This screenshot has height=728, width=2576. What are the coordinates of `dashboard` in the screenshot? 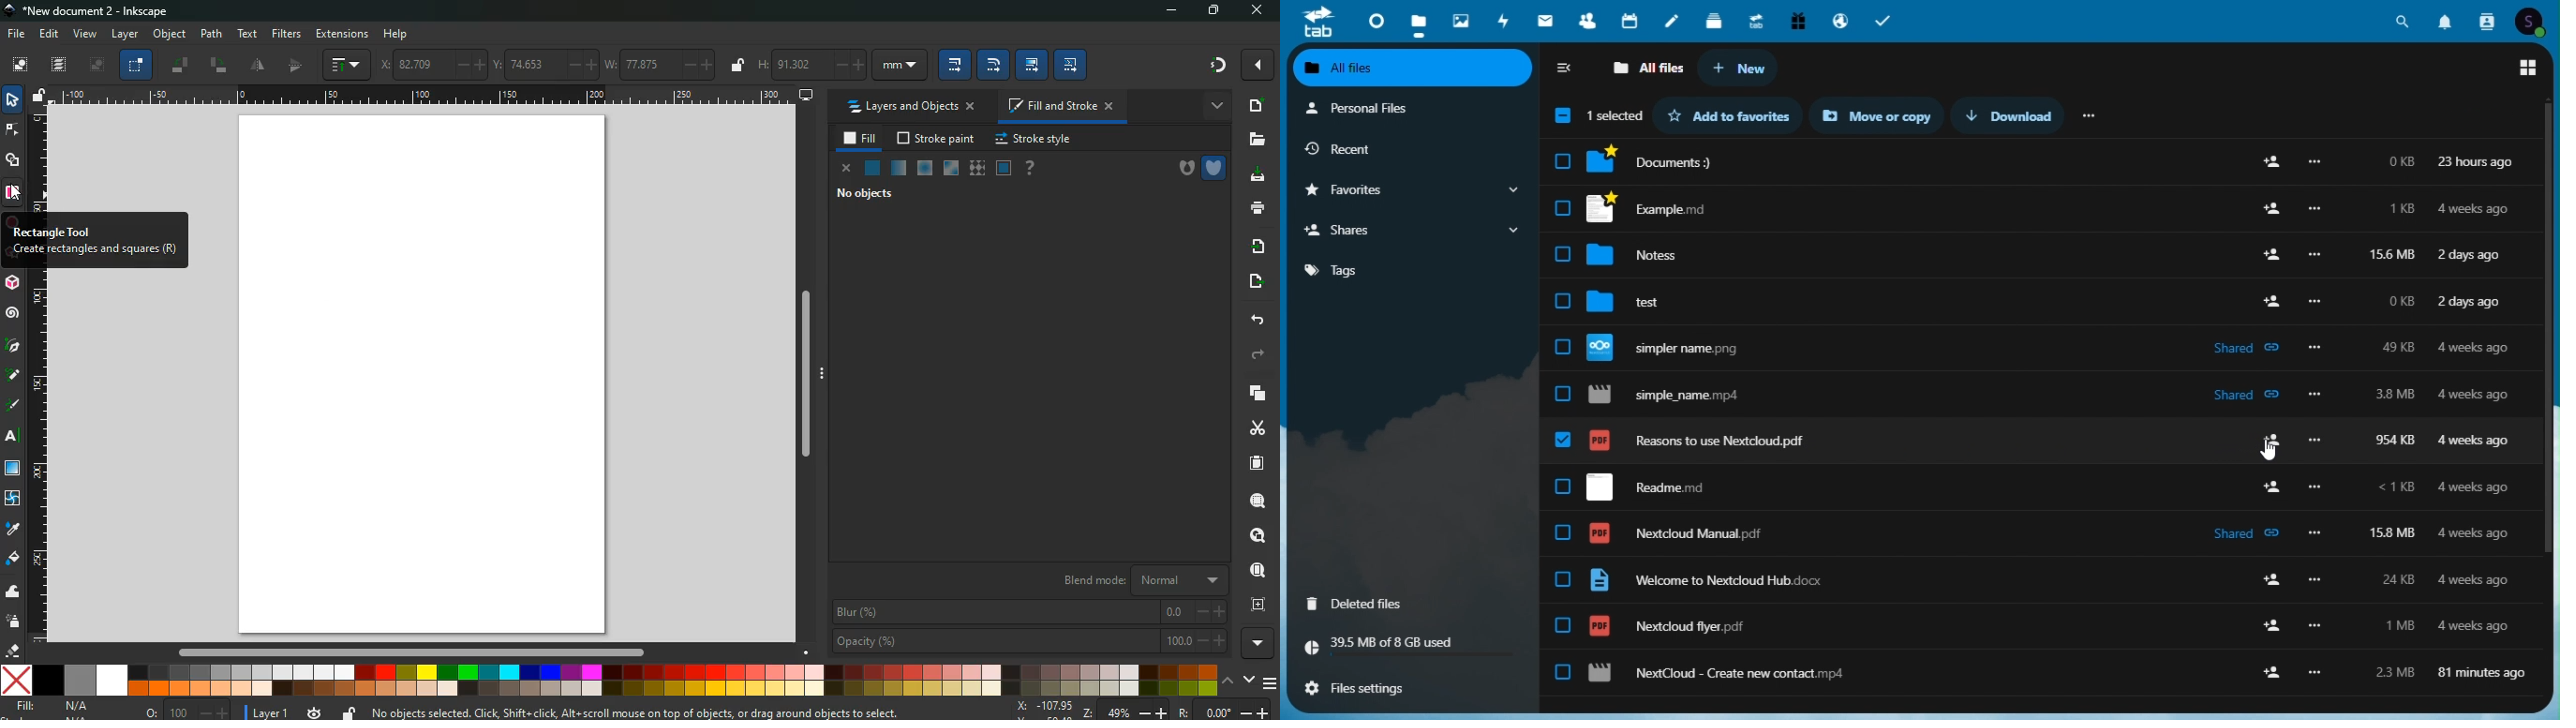 It's located at (1369, 20).